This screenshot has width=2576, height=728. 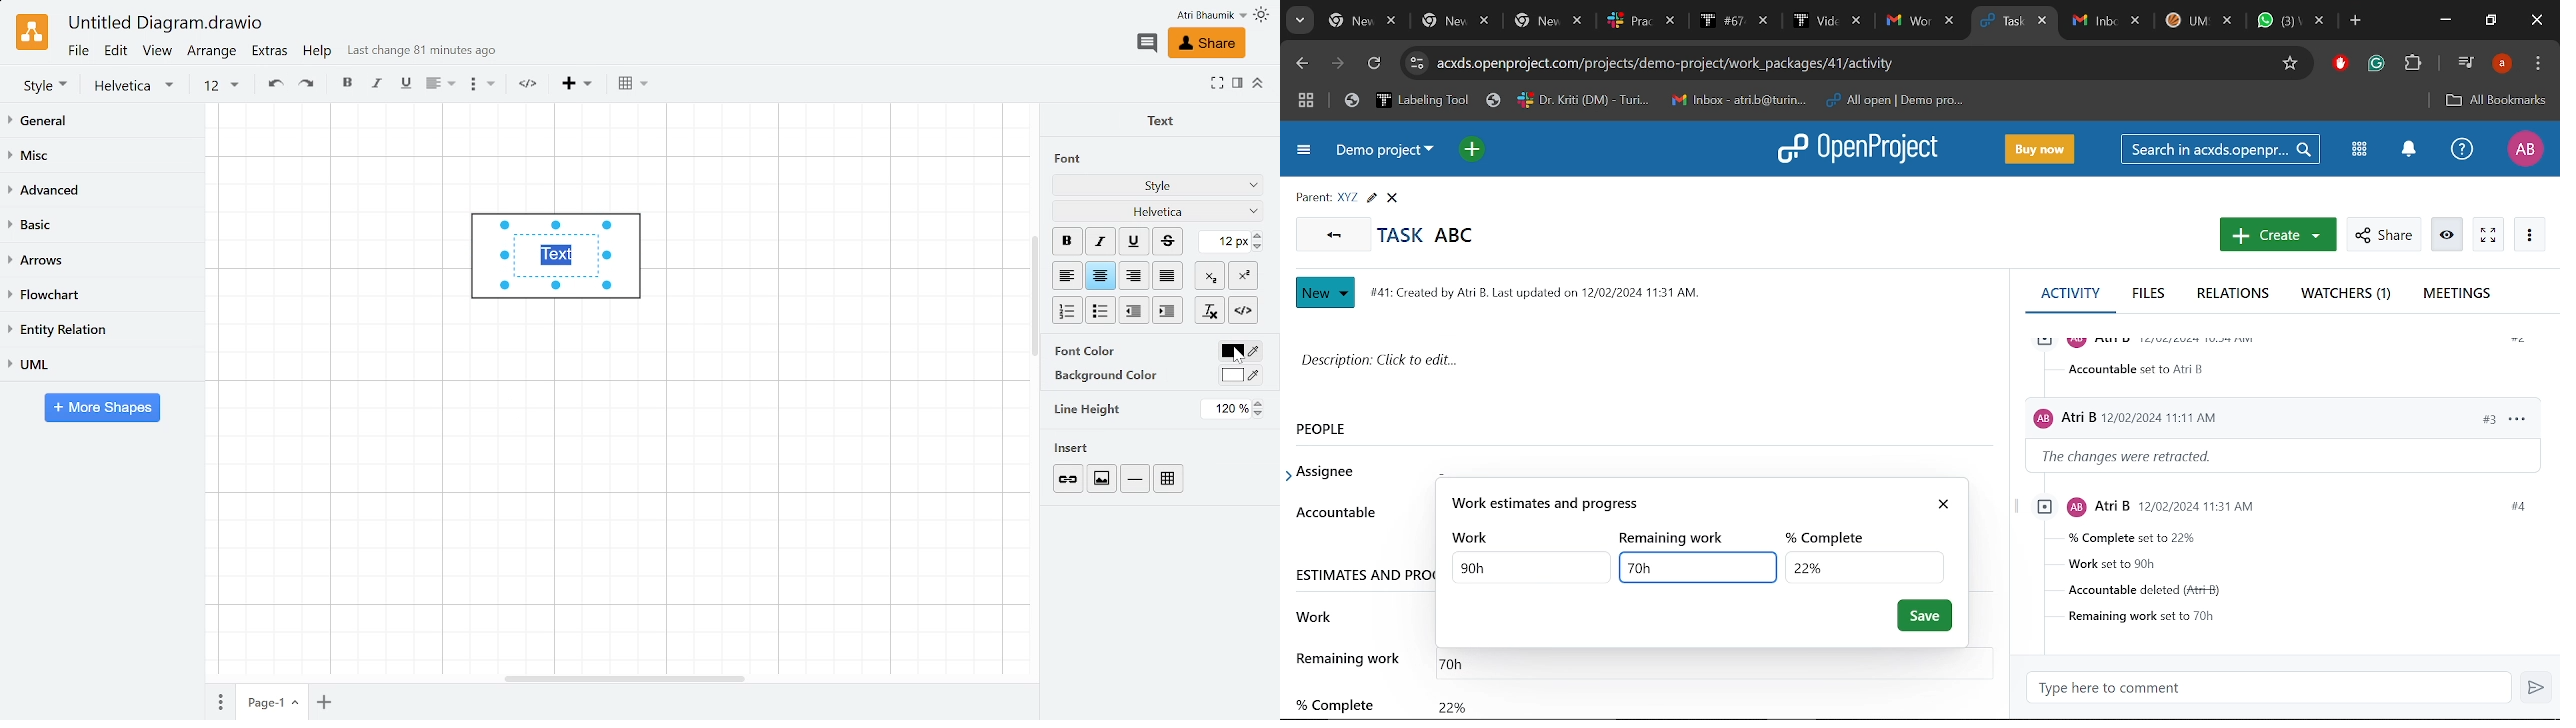 What do you see at coordinates (1474, 537) in the screenshot?
I see `work` at bounding box center [1474, 537].